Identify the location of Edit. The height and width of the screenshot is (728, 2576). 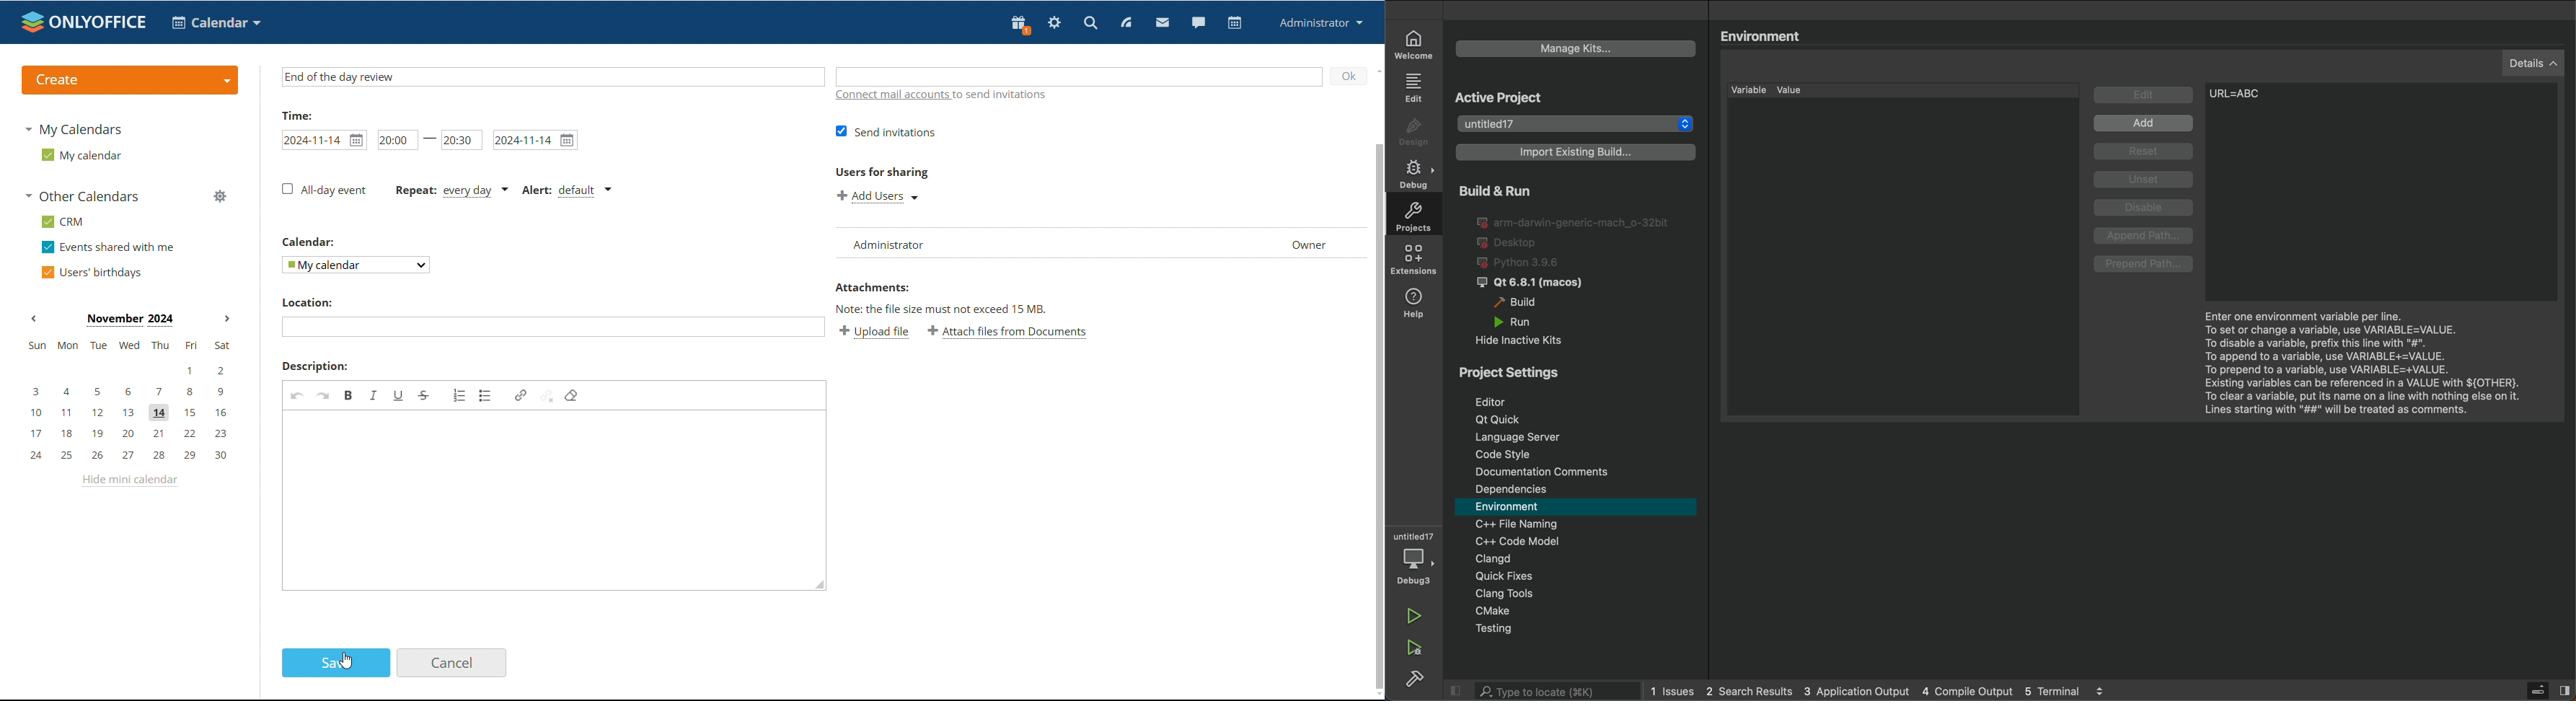
(2145, 96).